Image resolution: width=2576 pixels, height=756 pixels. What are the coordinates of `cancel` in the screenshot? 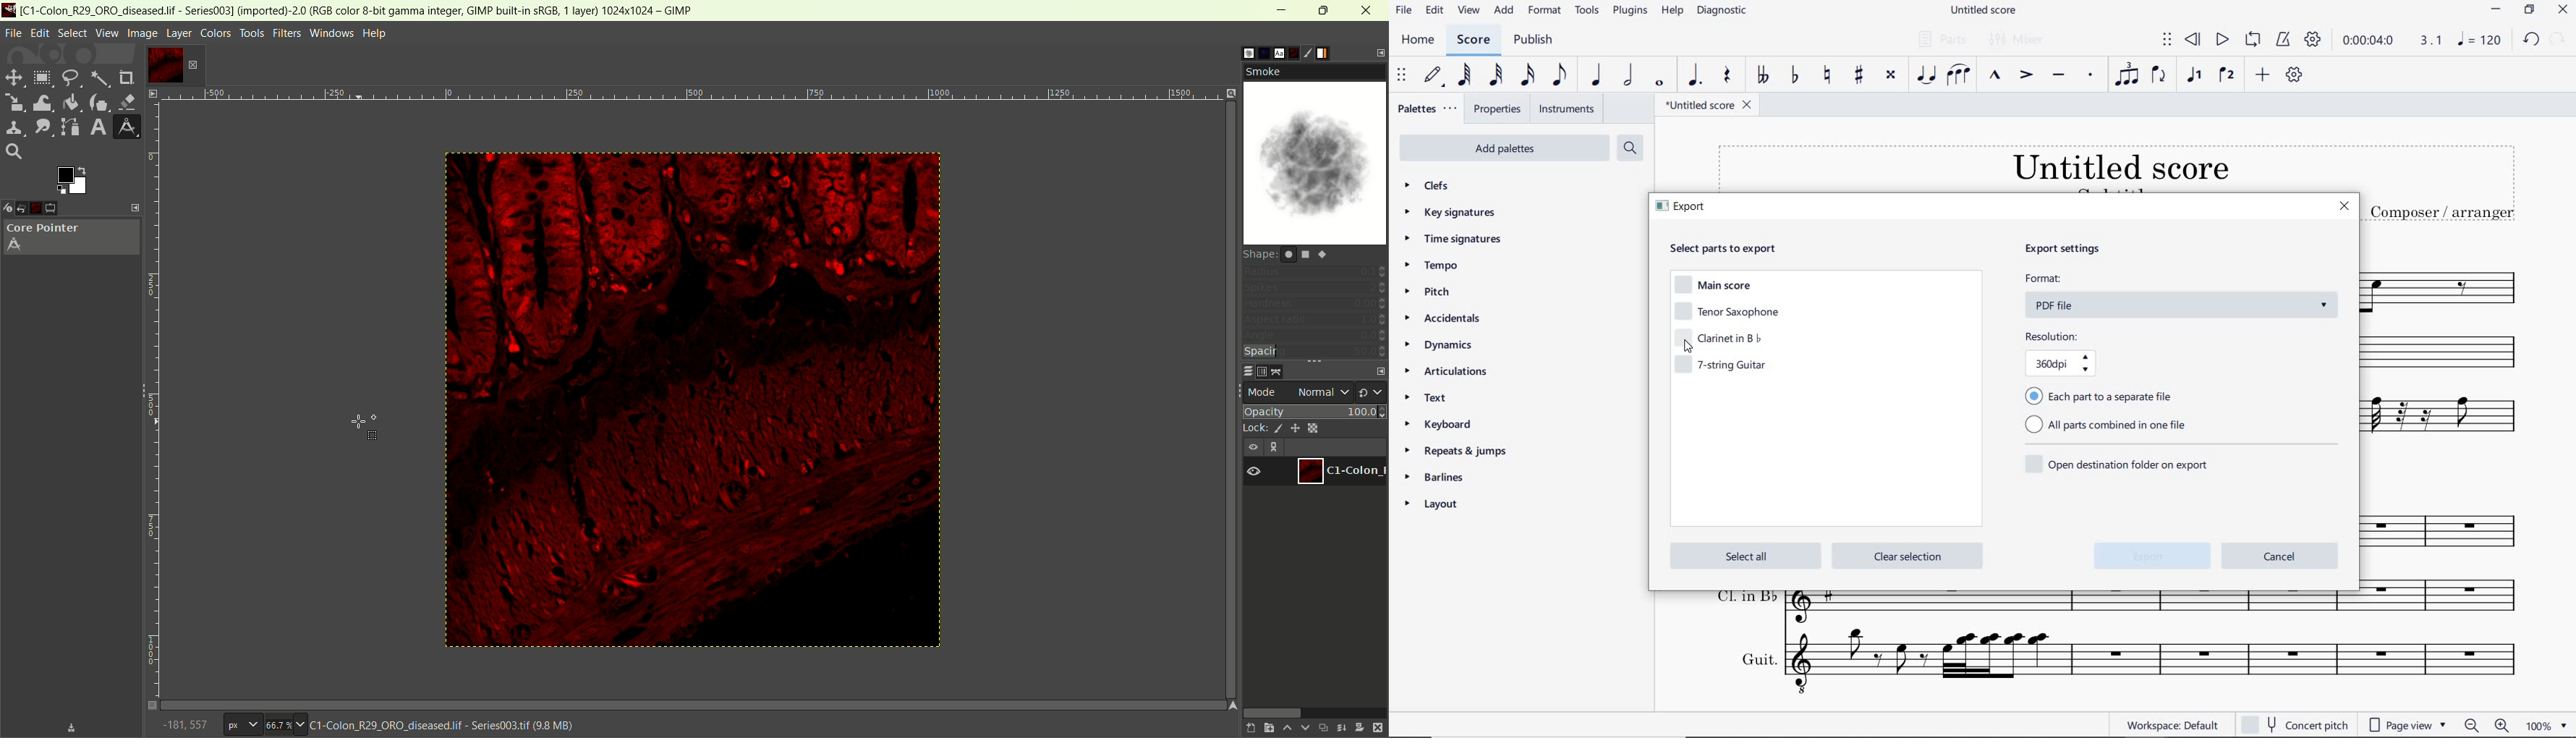 It's located at (2280, 554).